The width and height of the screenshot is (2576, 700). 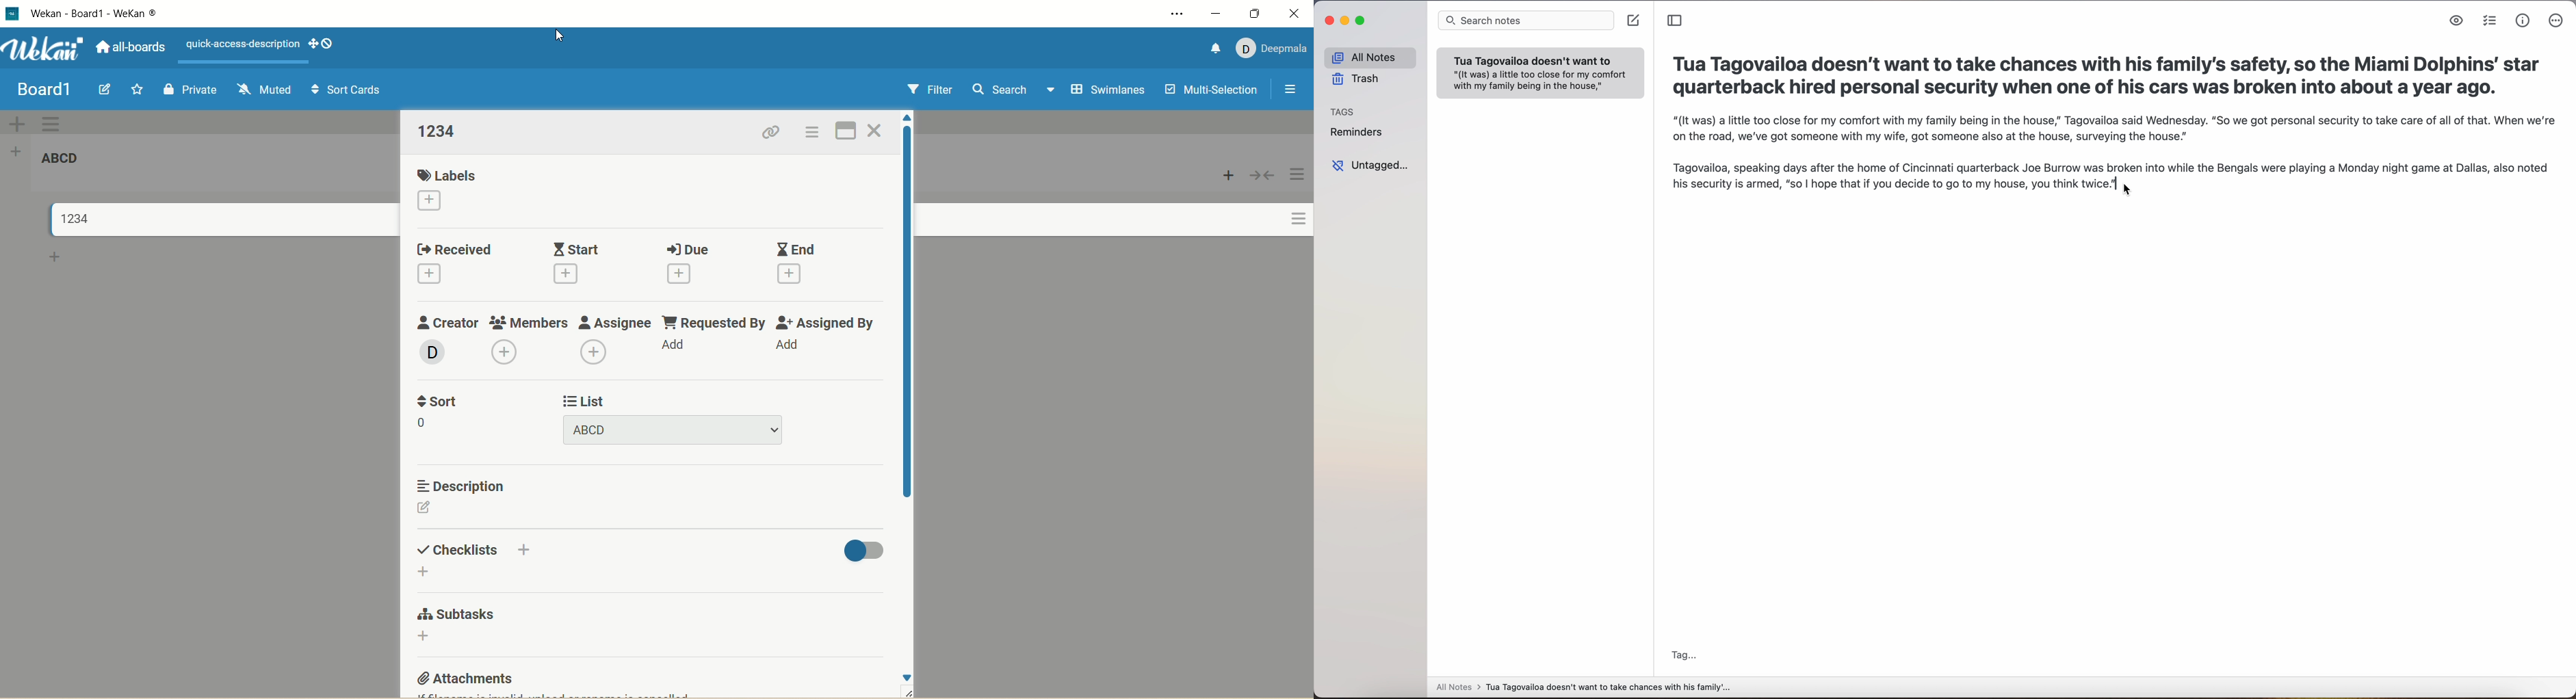 I want to click on untagged, so click(x=1372, y=166).